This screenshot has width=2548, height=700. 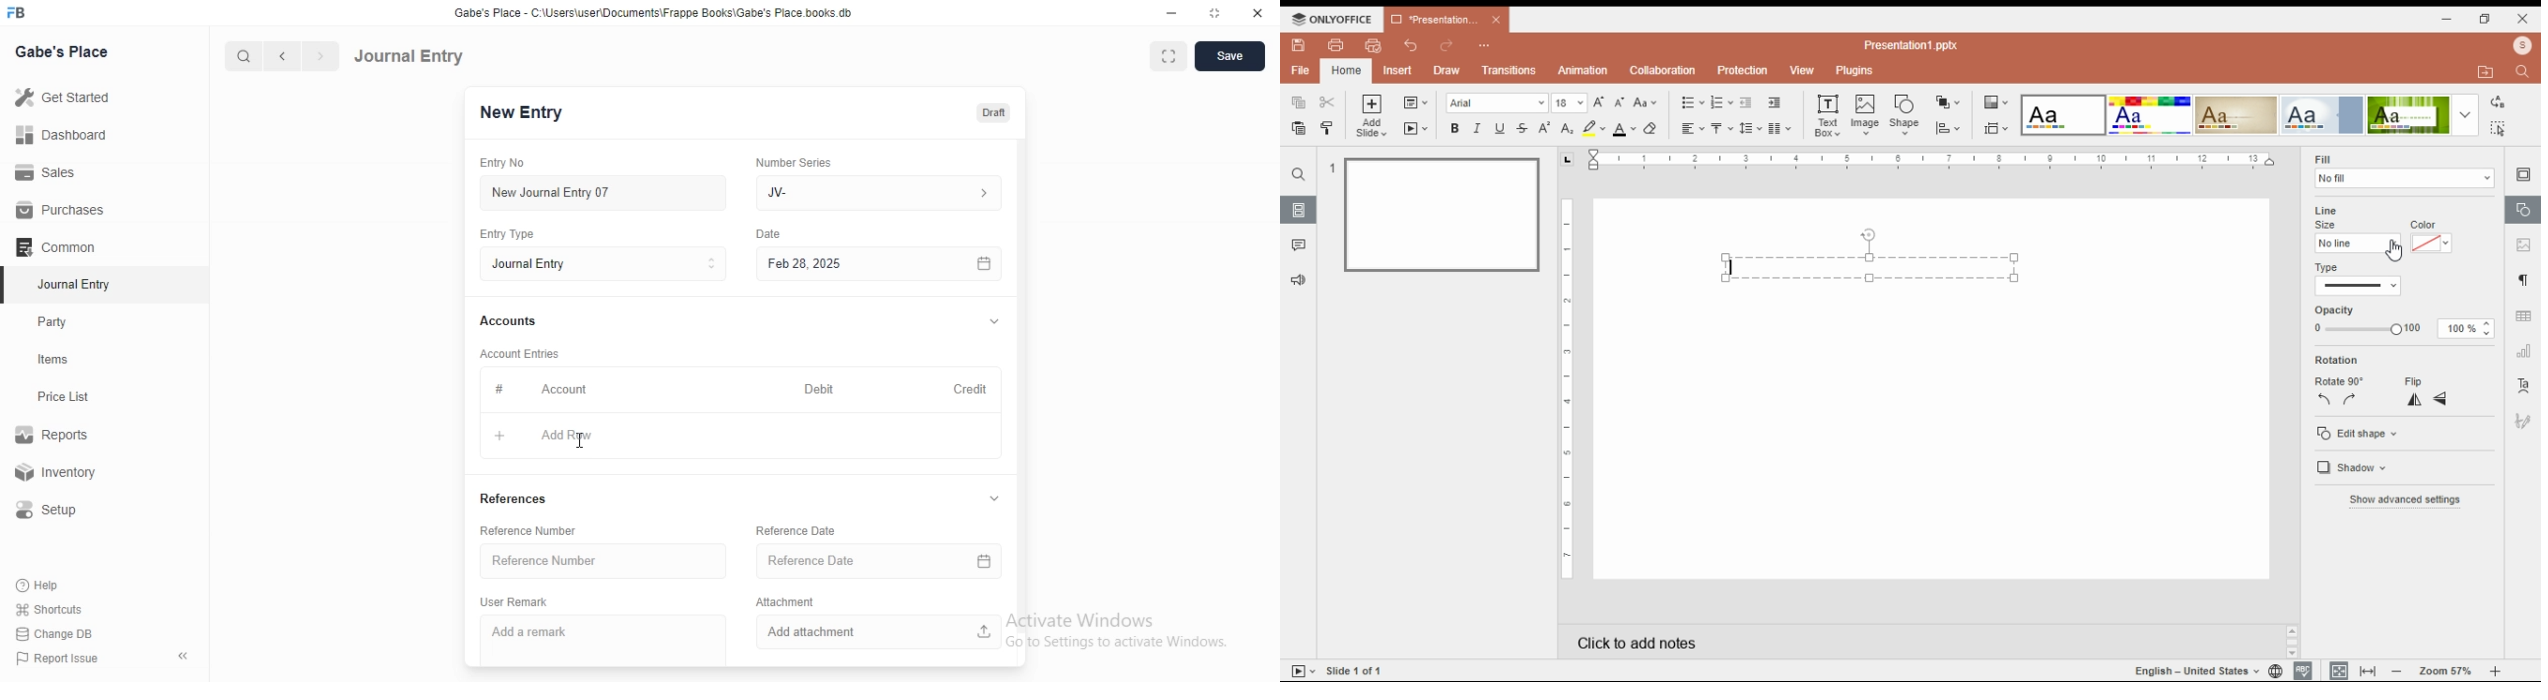 What do you see at coordinates (2523, 246) in the screenshot?
I see `image settings` at bounding box center [2523, 246].